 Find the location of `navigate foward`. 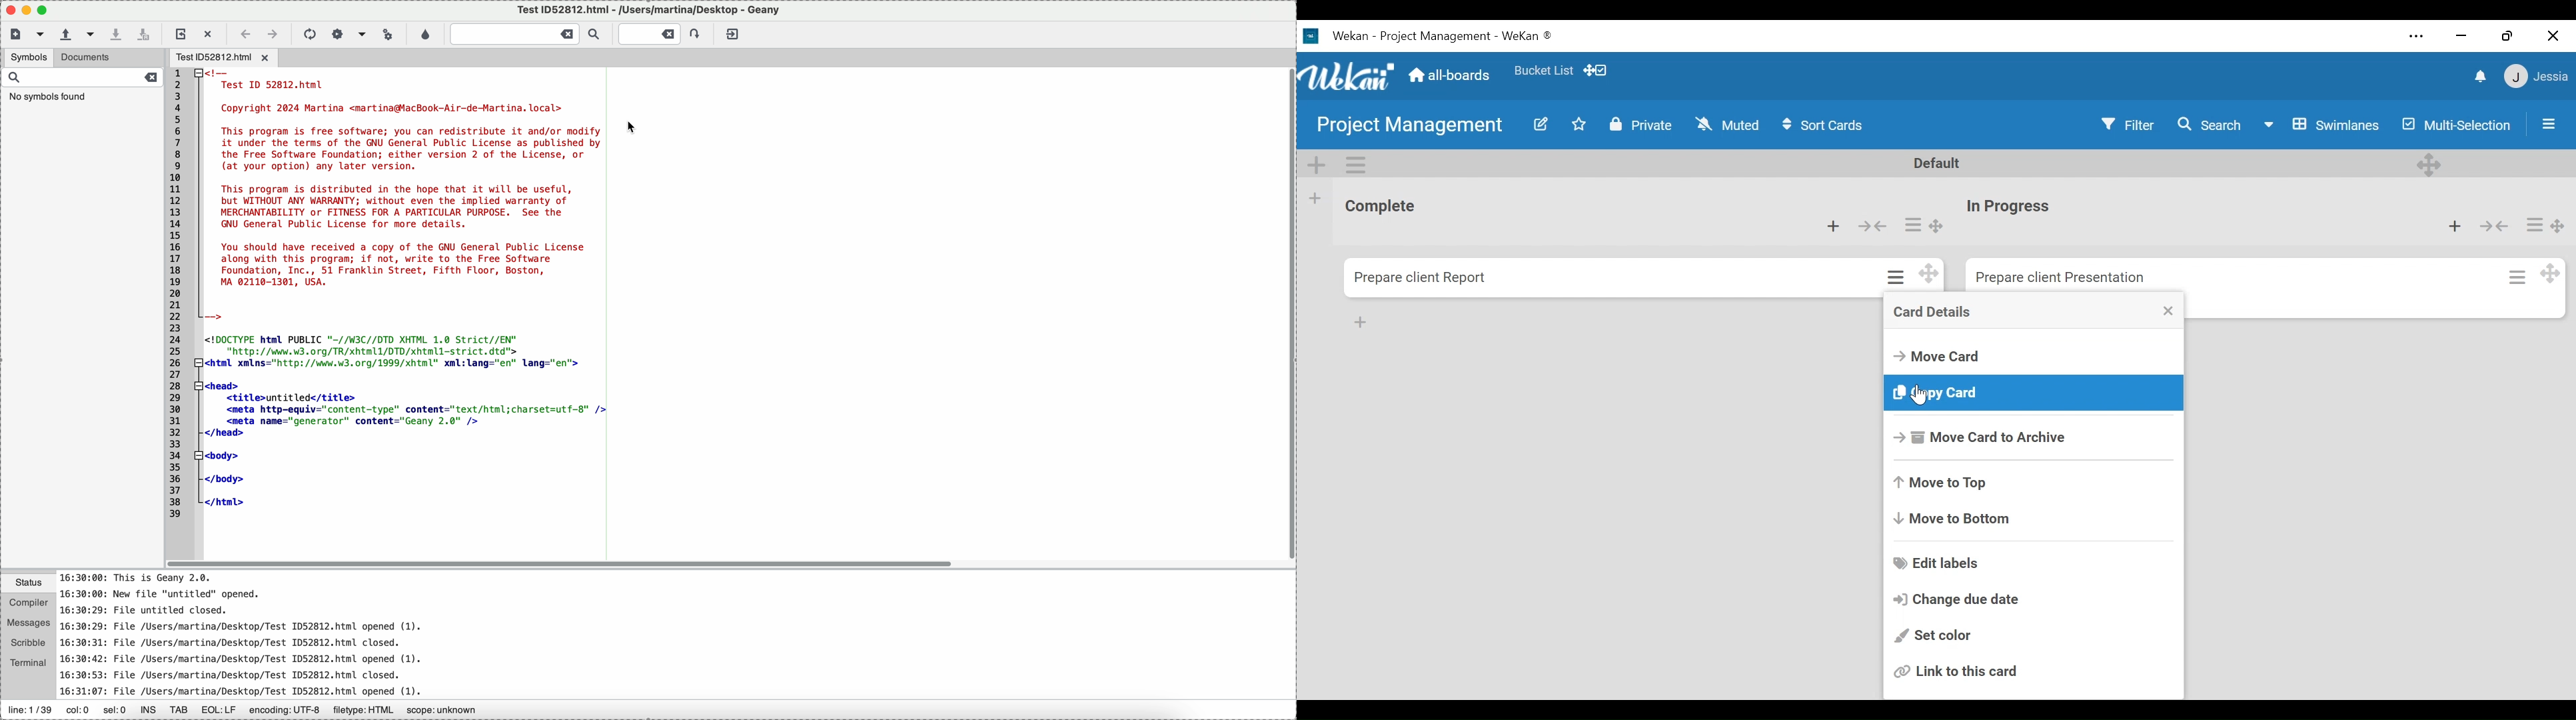

navigate foward is located at coordinates (274, 34).